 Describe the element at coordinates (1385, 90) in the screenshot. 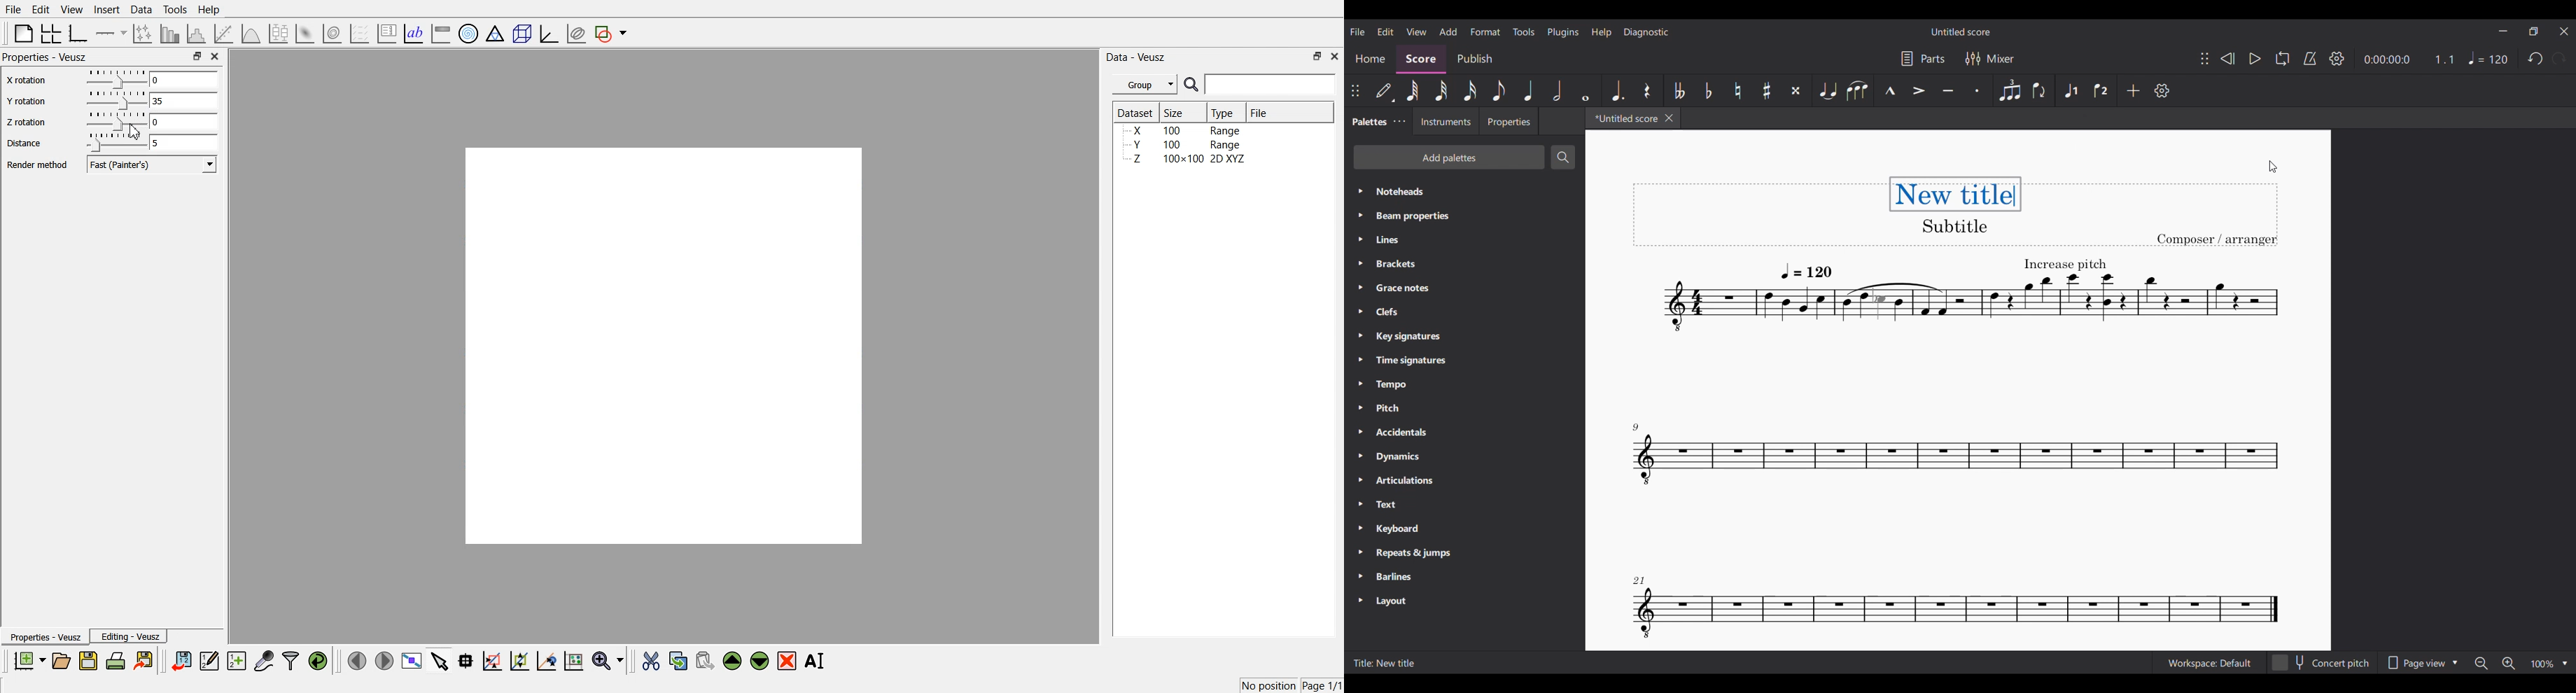

I see `Default` at that location.